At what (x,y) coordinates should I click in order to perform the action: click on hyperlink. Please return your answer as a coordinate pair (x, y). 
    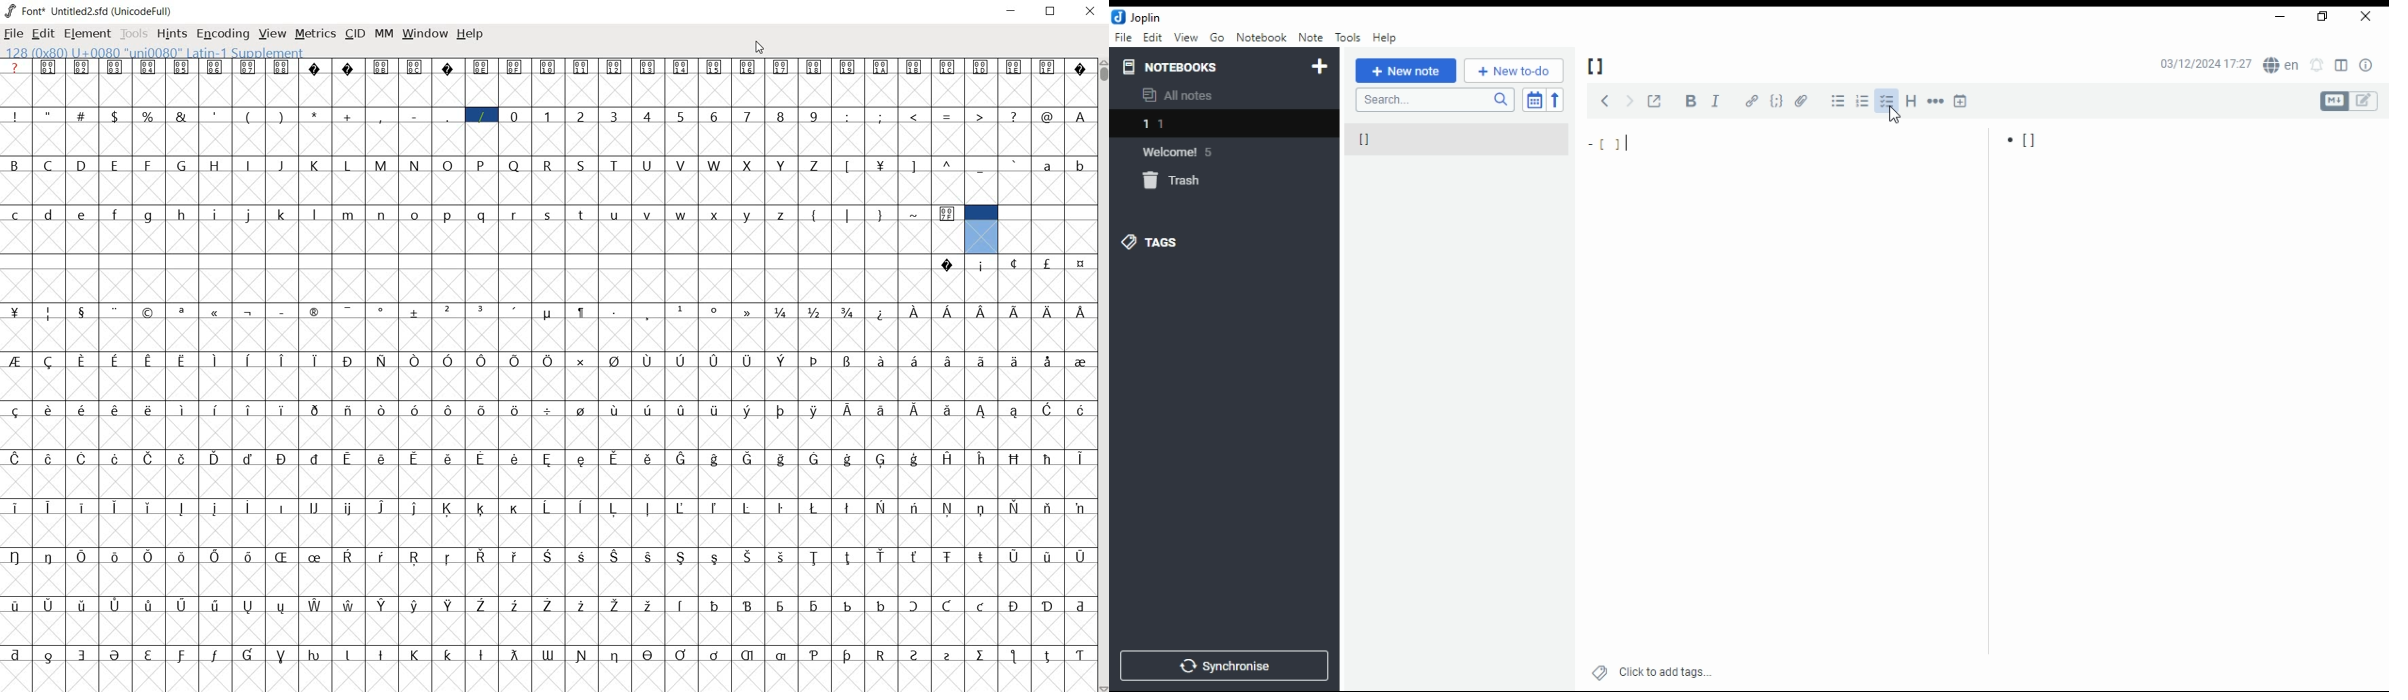
    Looking at the image, I should click on (1751, 101).